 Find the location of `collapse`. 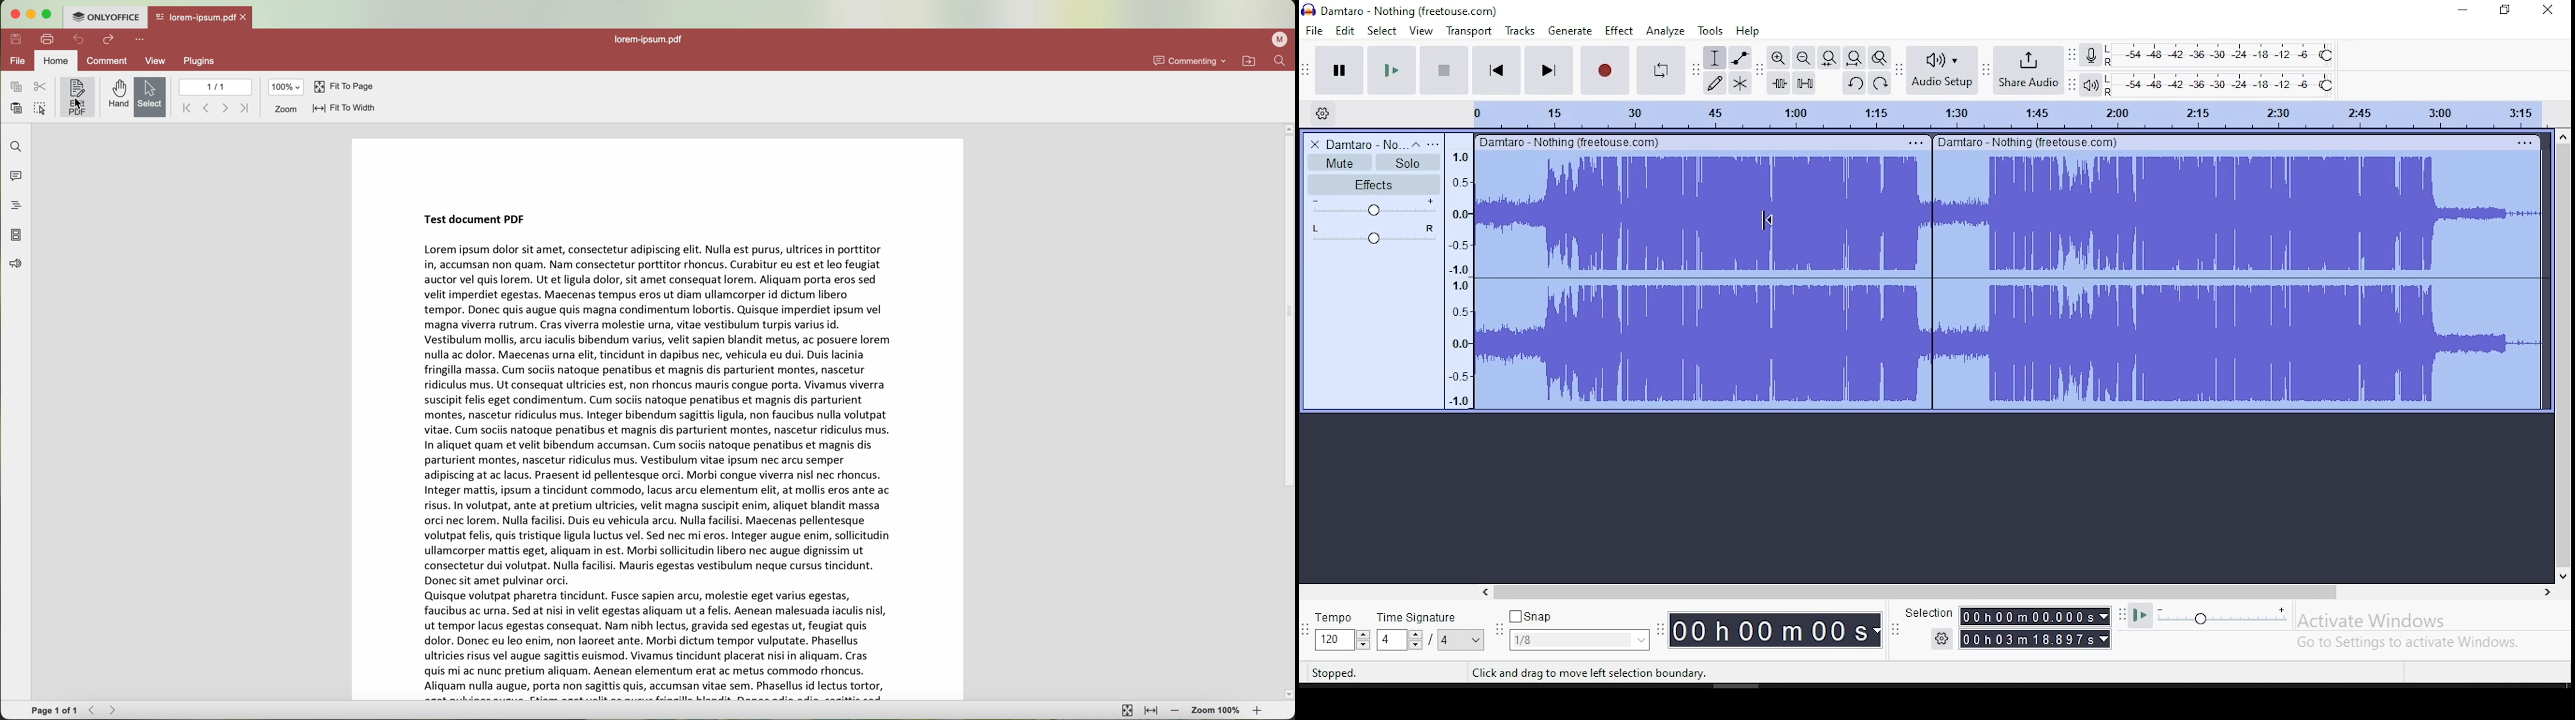

collapse is located at coordinates (1416, 144).